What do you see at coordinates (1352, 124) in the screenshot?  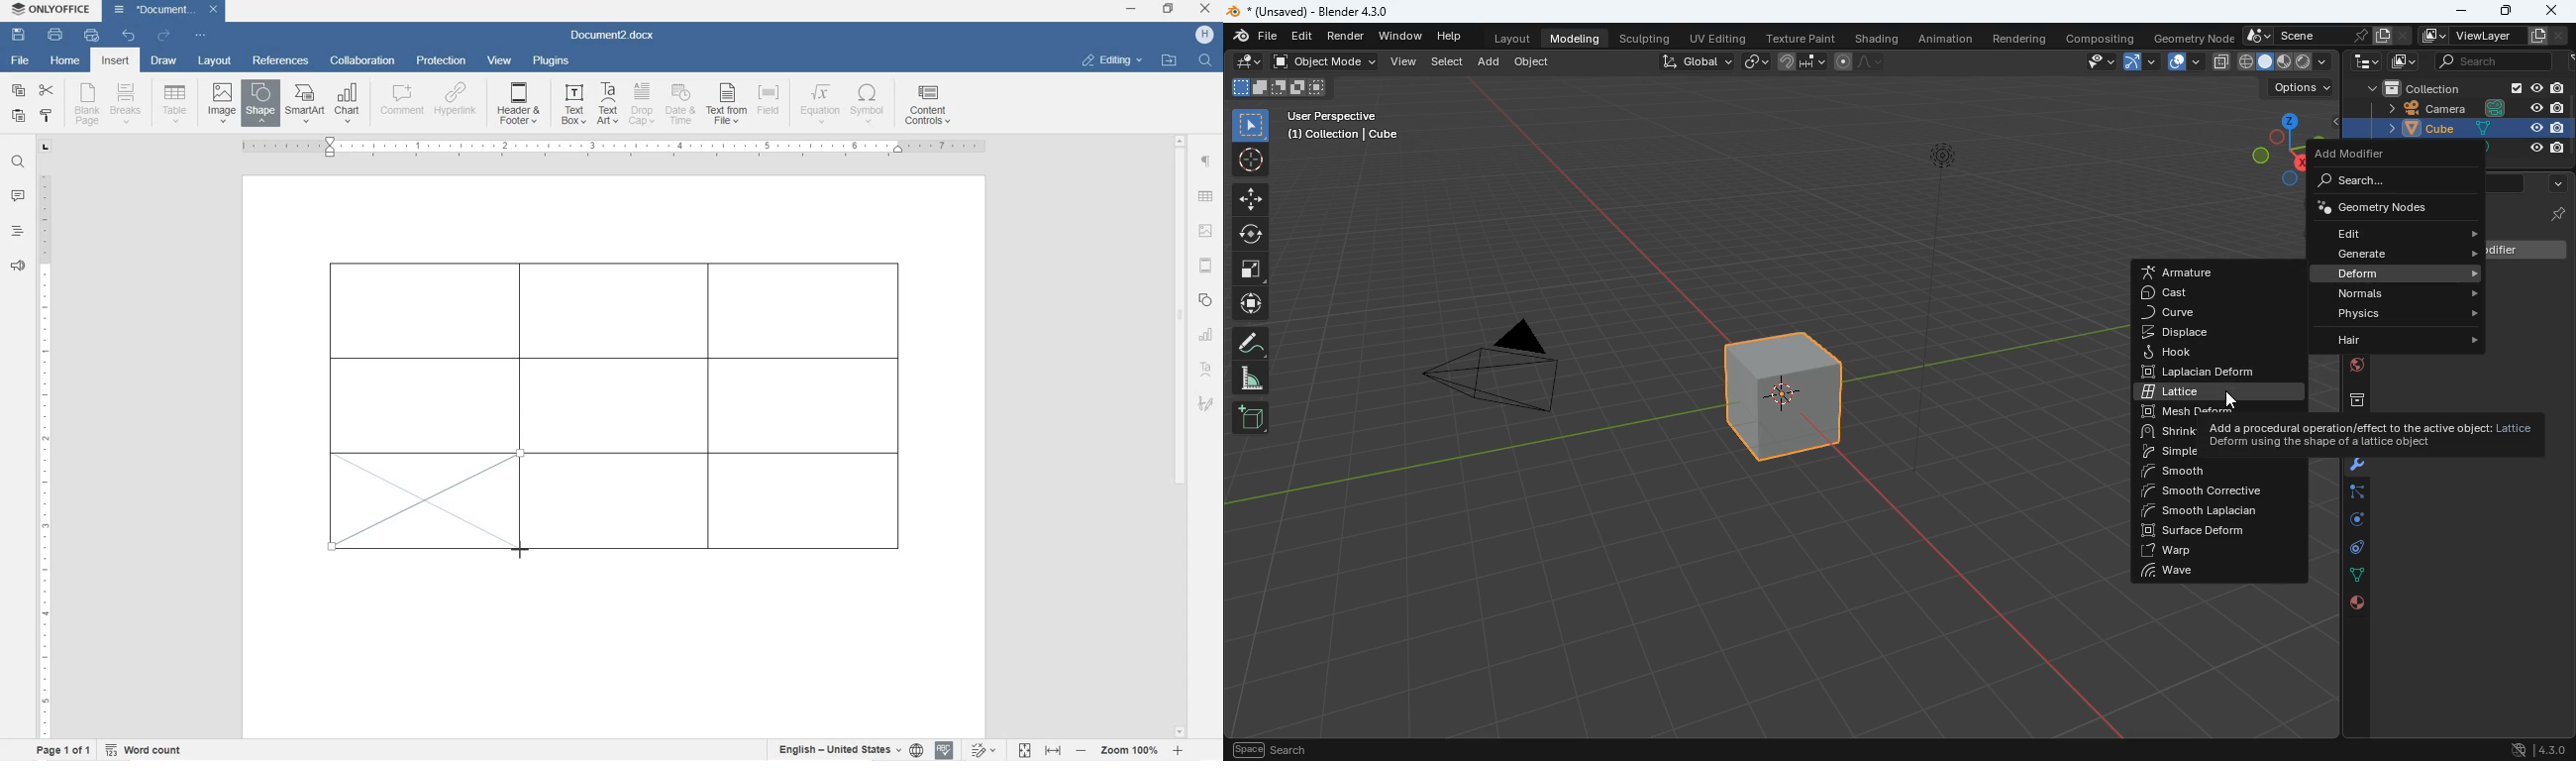 I see `user perspective` at bounding box center [1352, 124].